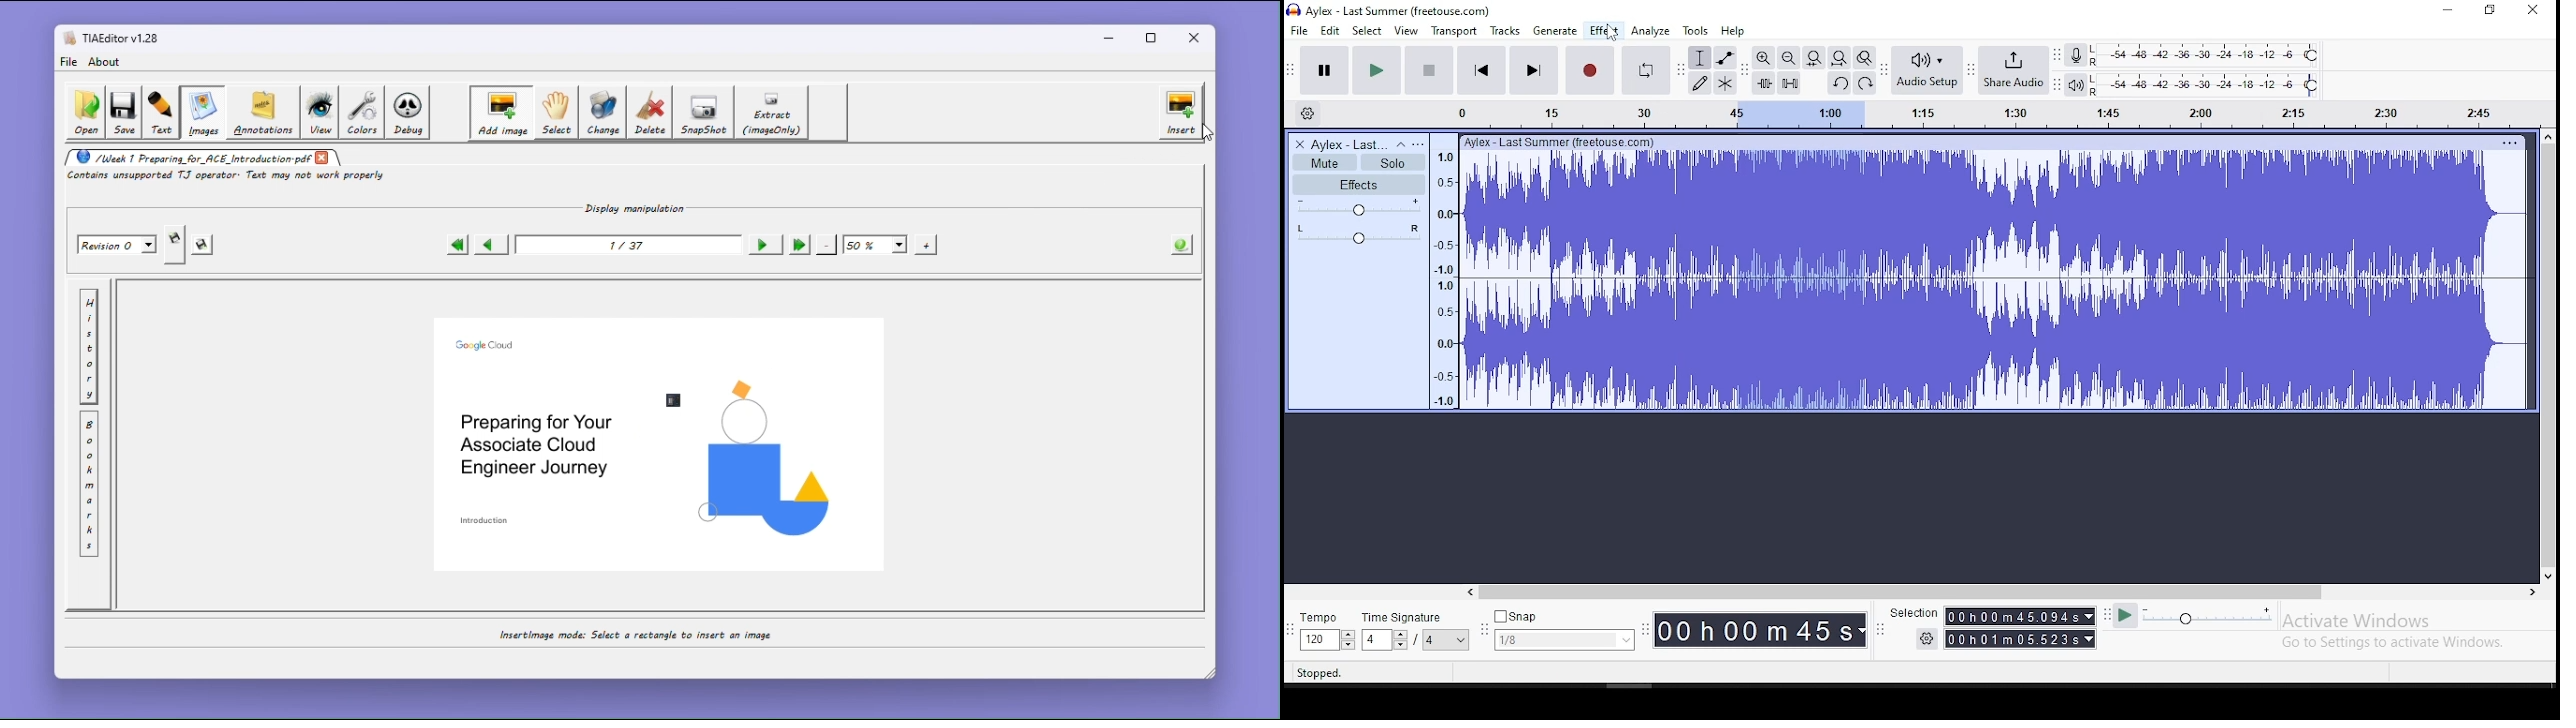  Describe the element at coordinates (1322, 70) in the screenshot. I see `pause` at that location.